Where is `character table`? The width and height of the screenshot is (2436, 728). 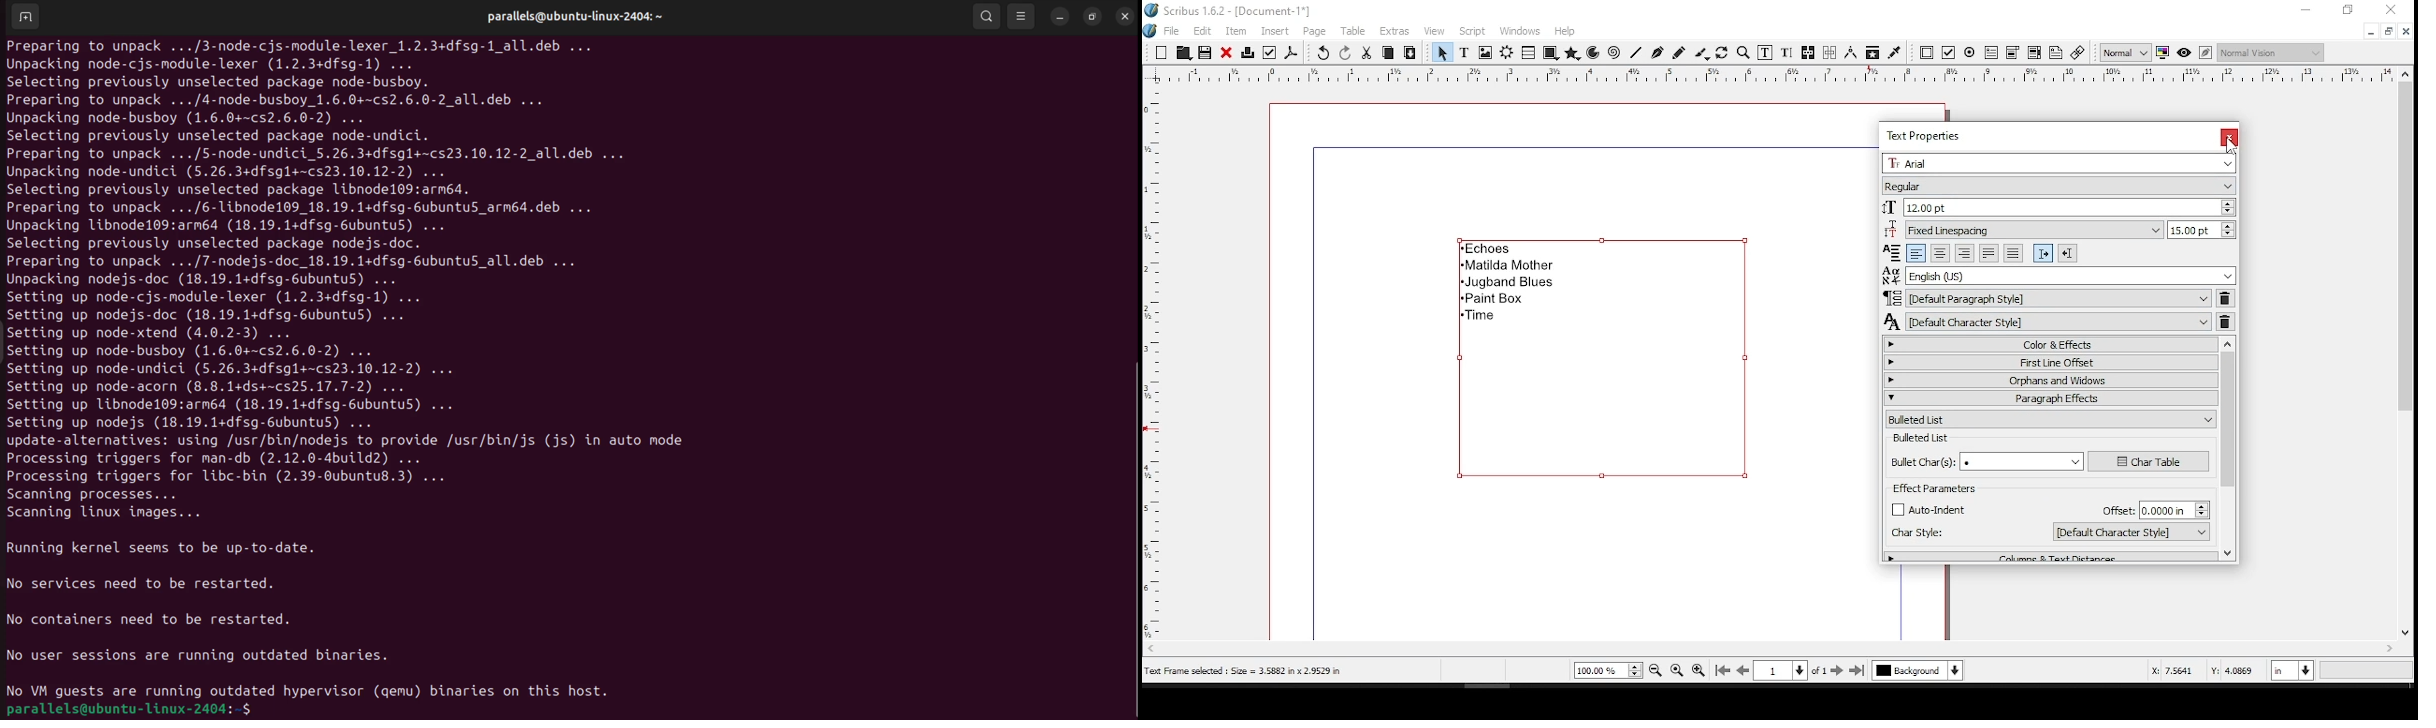
character table is located at coordinates (2148, 461).